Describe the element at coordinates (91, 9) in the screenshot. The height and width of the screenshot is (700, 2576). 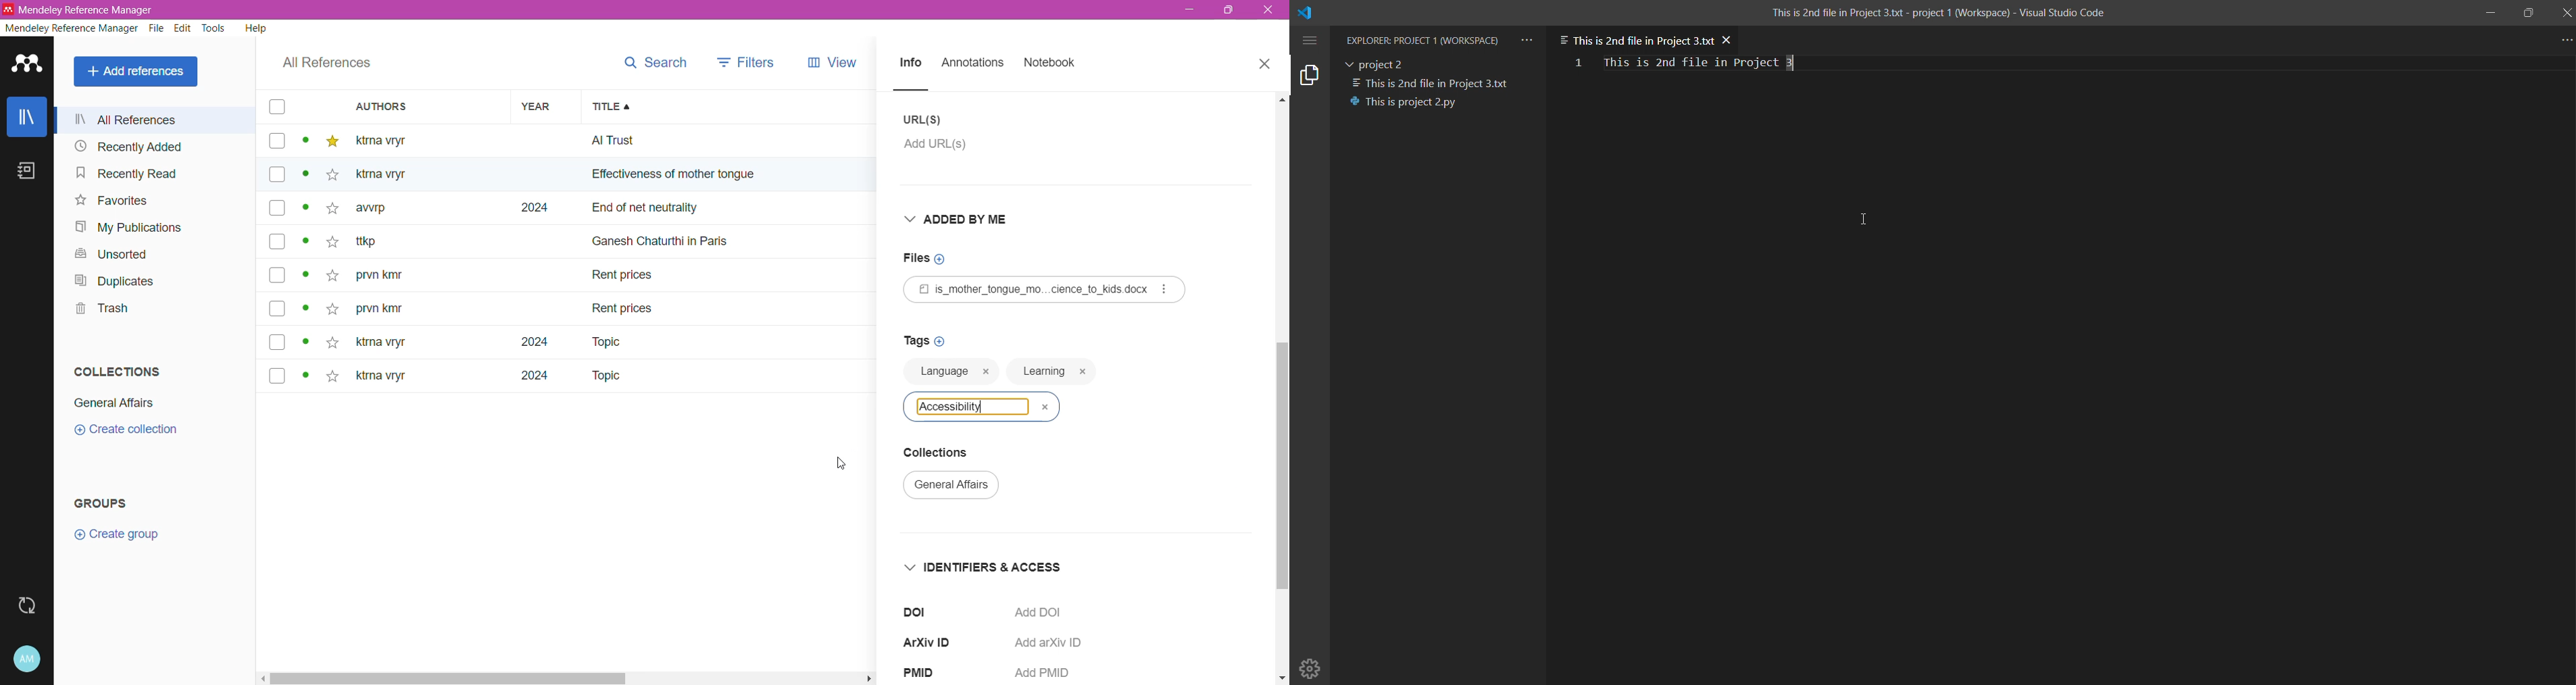
I see `Application Name` at that location.